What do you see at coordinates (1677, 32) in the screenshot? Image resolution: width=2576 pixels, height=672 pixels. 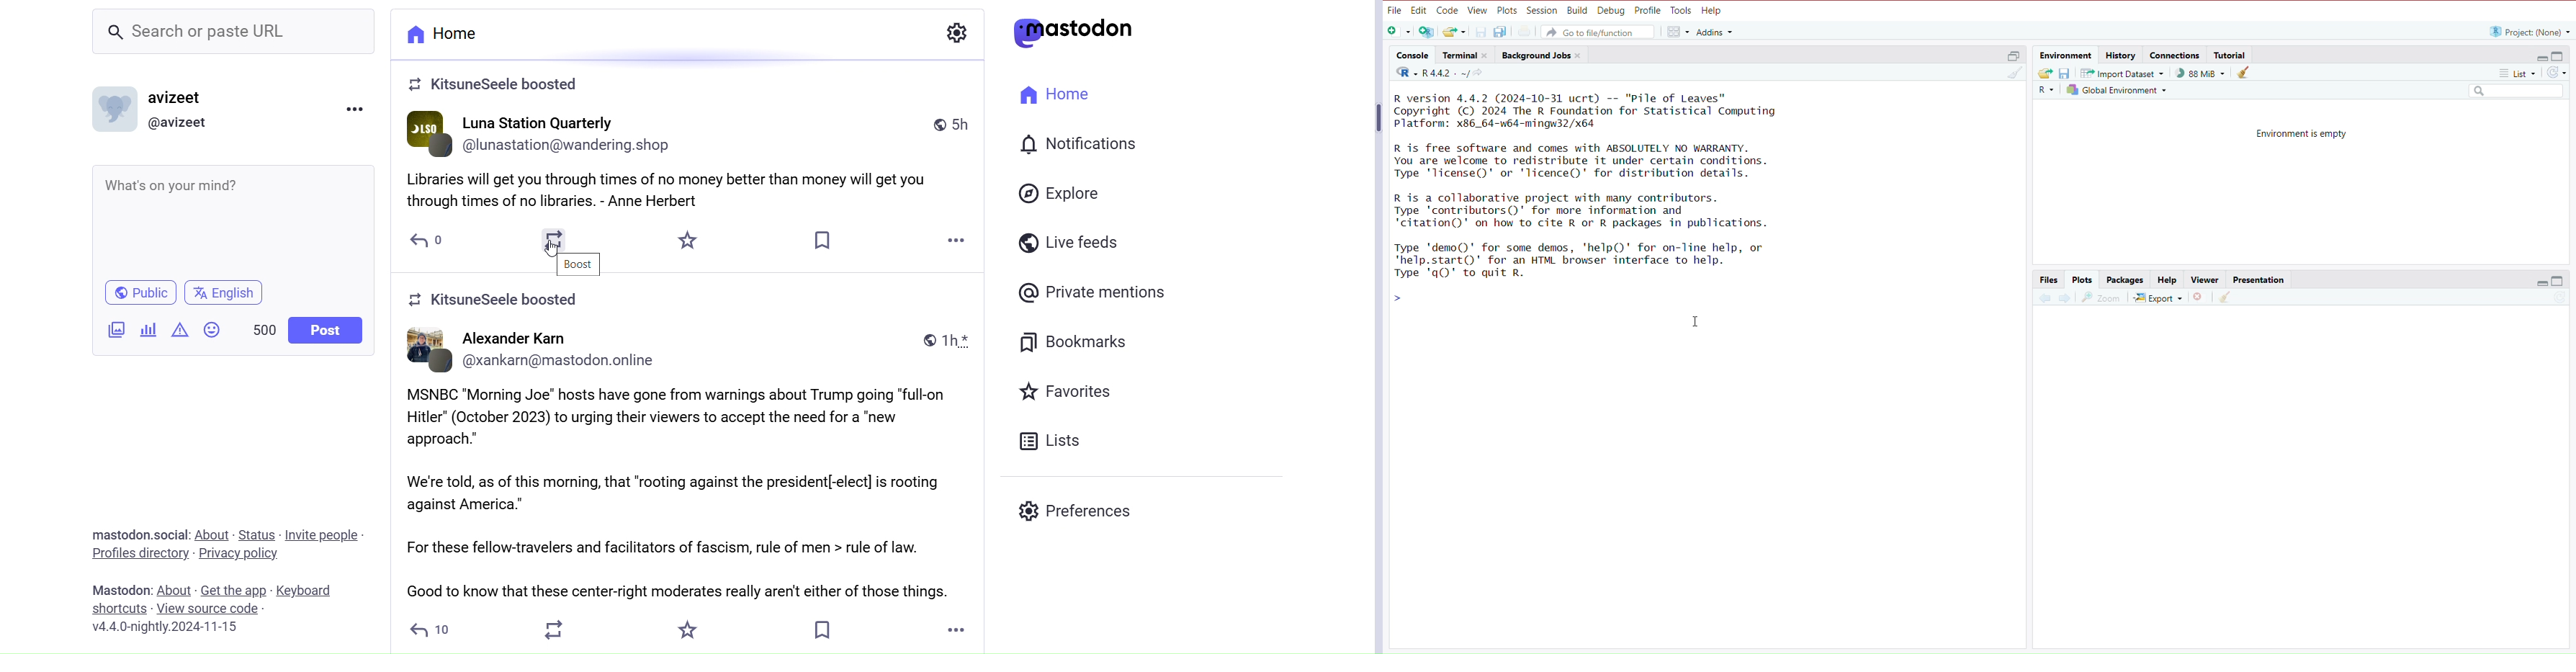 I see `workspace panes` at bounding box center [1677, 32].